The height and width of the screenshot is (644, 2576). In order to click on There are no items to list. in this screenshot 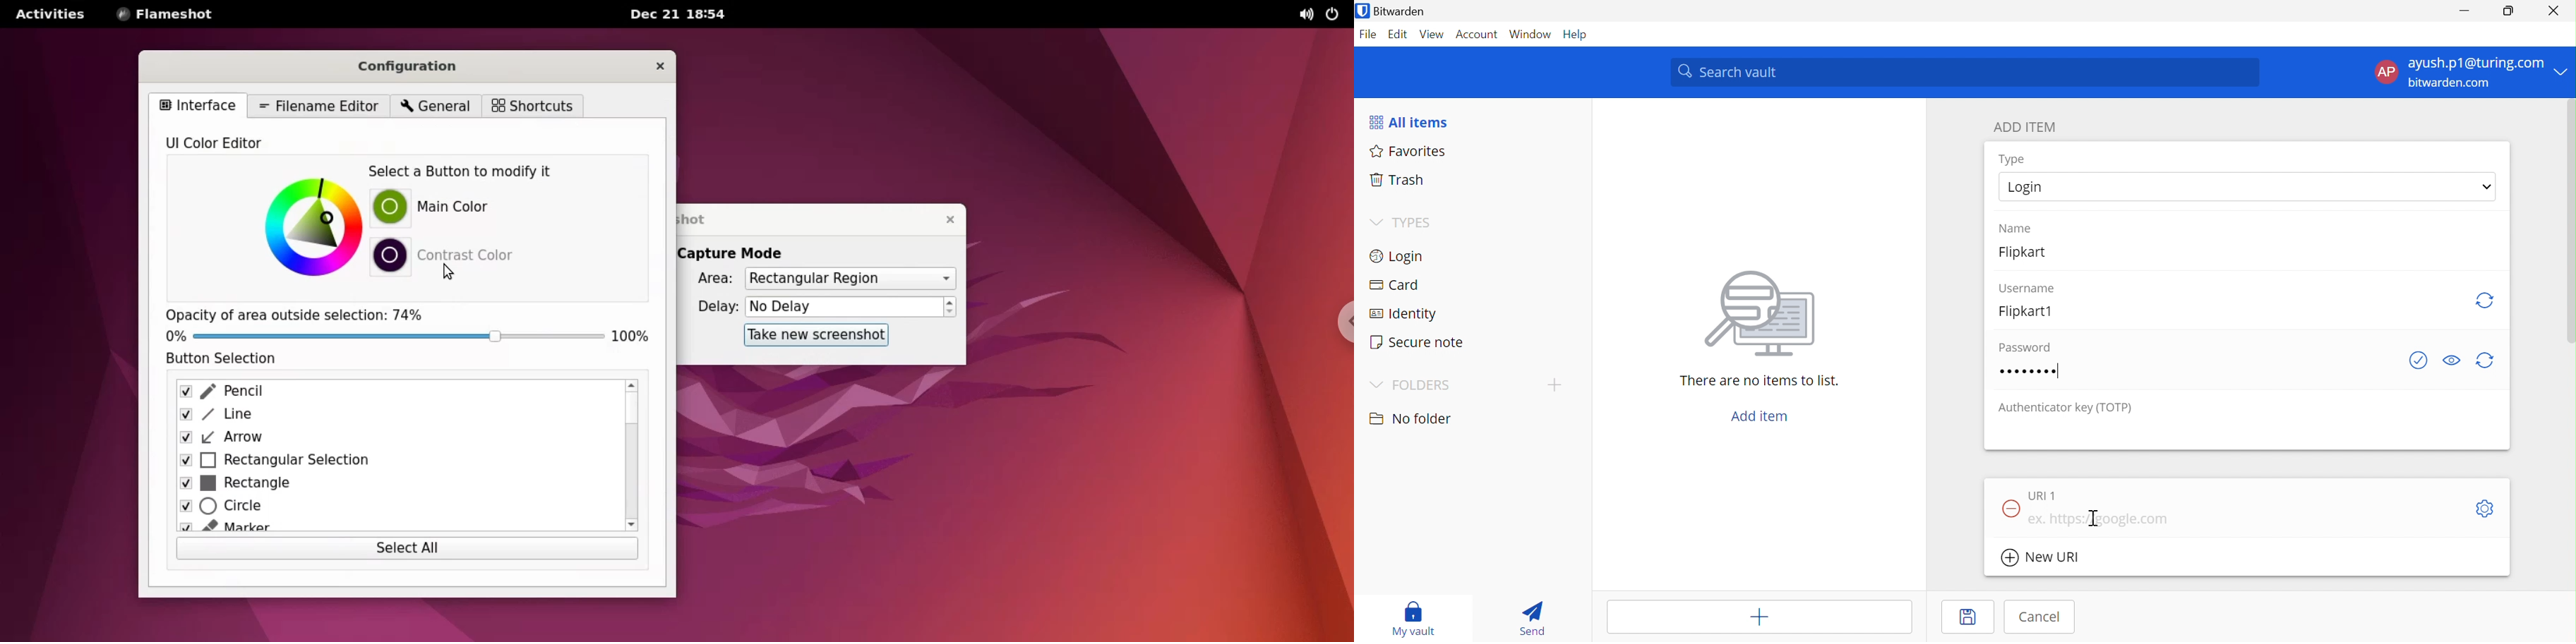, I will do `click(1761, 382)`.